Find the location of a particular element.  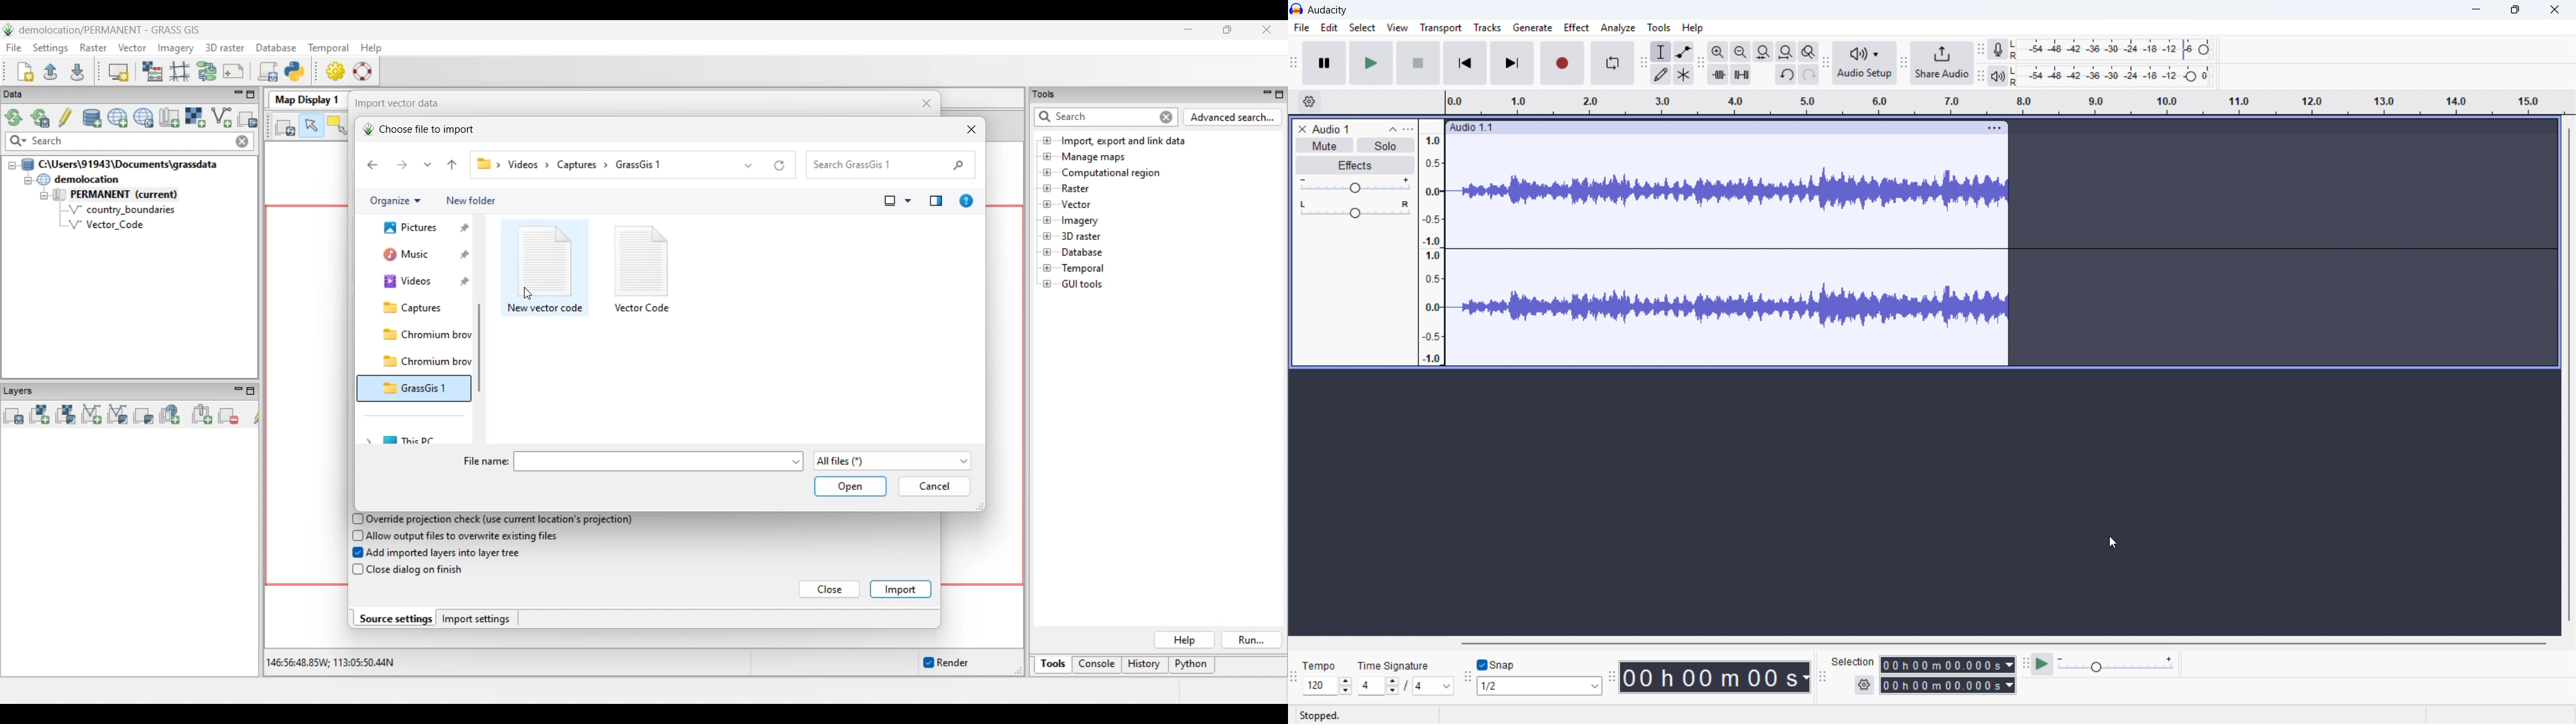

Track options  is located at coordinates (1994, 127).